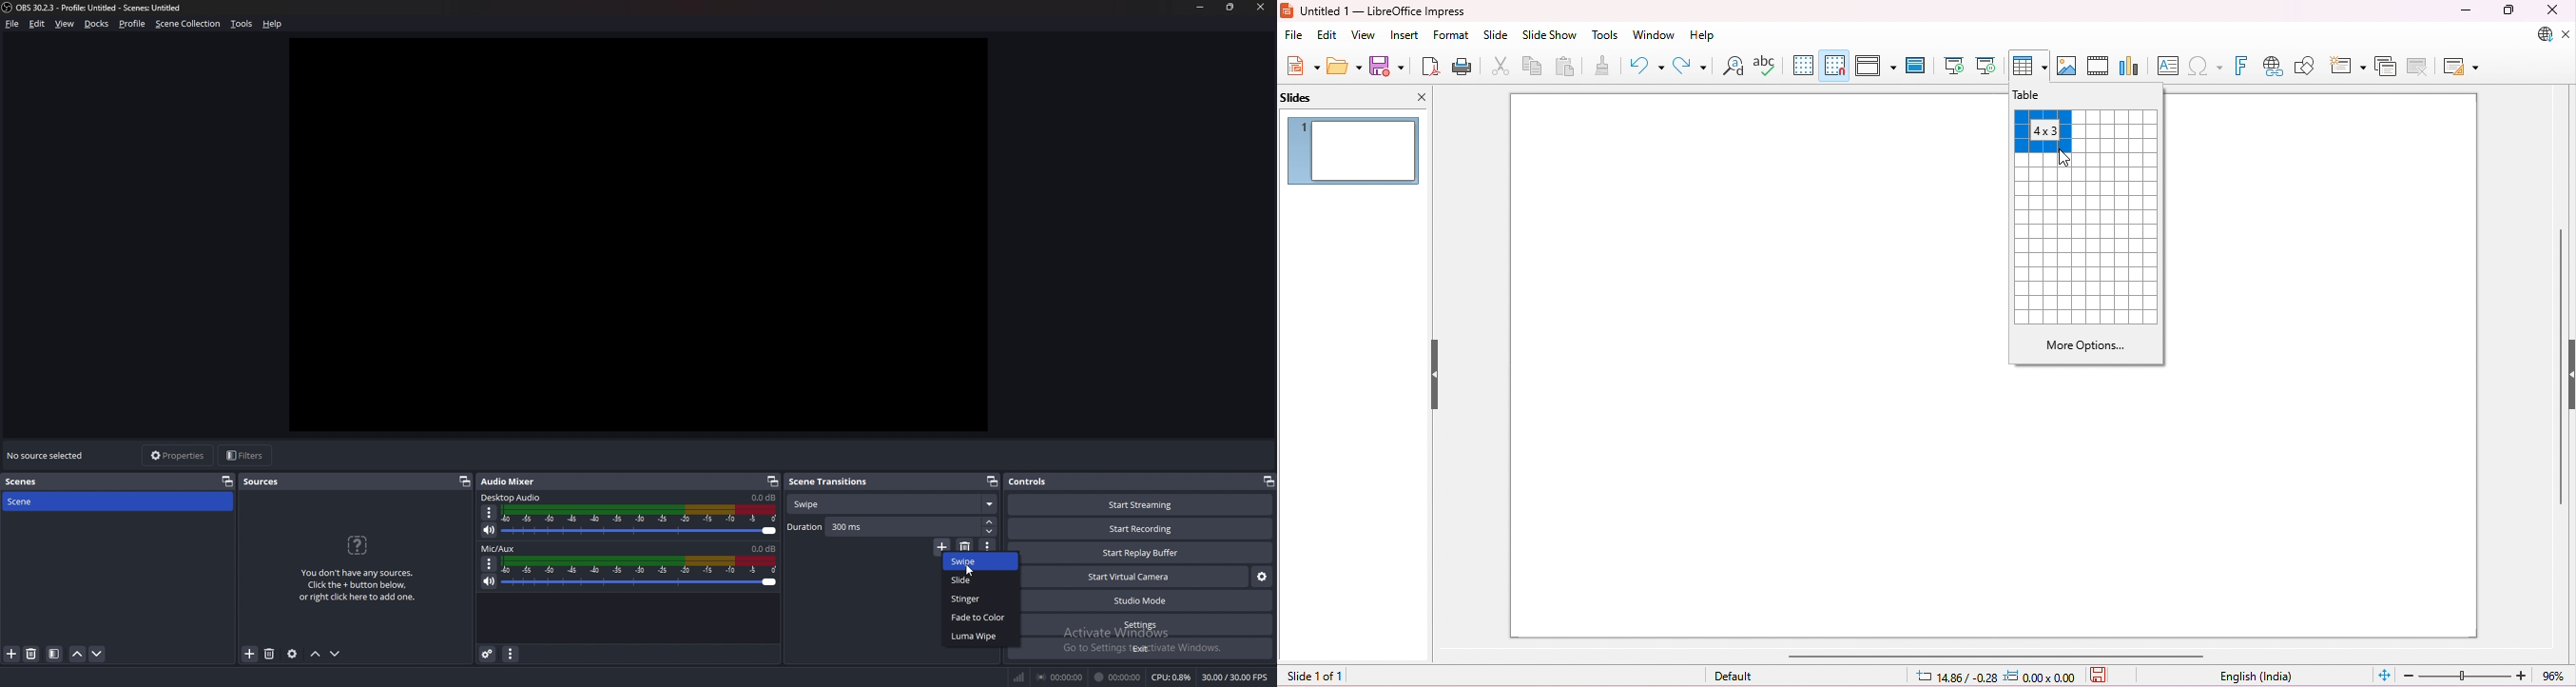  I want to click on scene collection, so click(190, 23).